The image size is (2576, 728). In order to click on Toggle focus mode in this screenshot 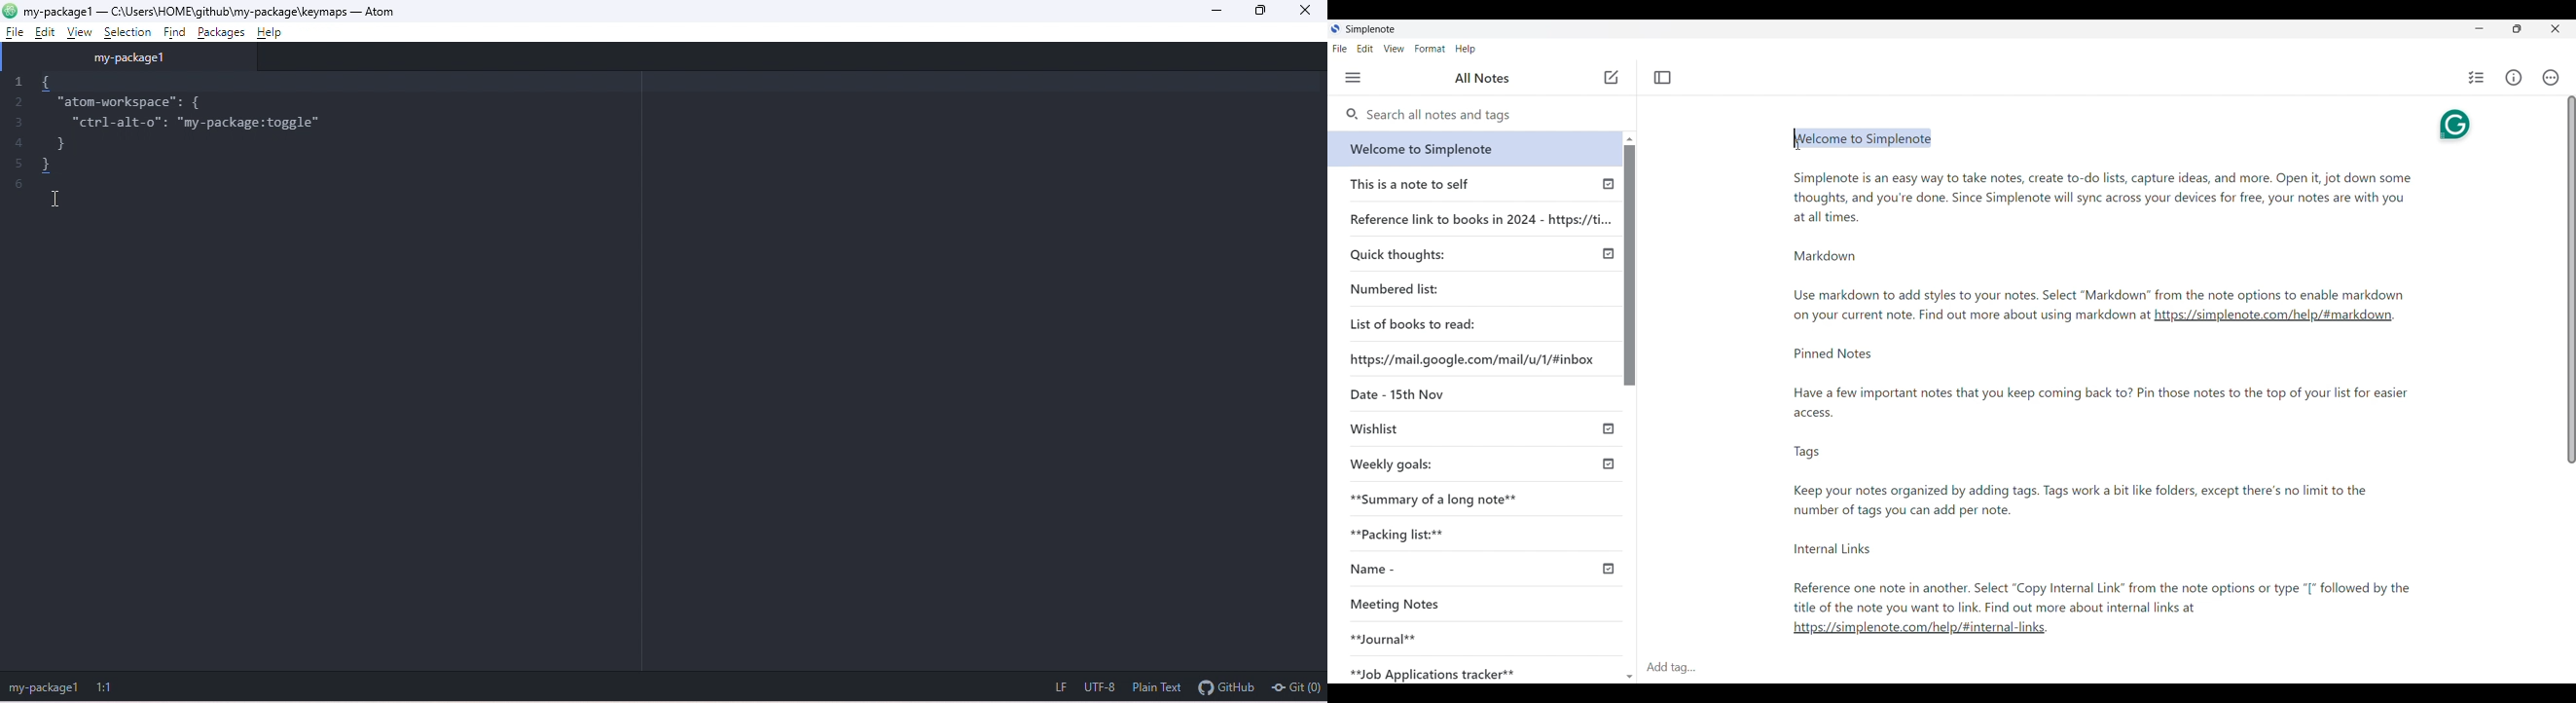, I will do `click(1662, 77)`.